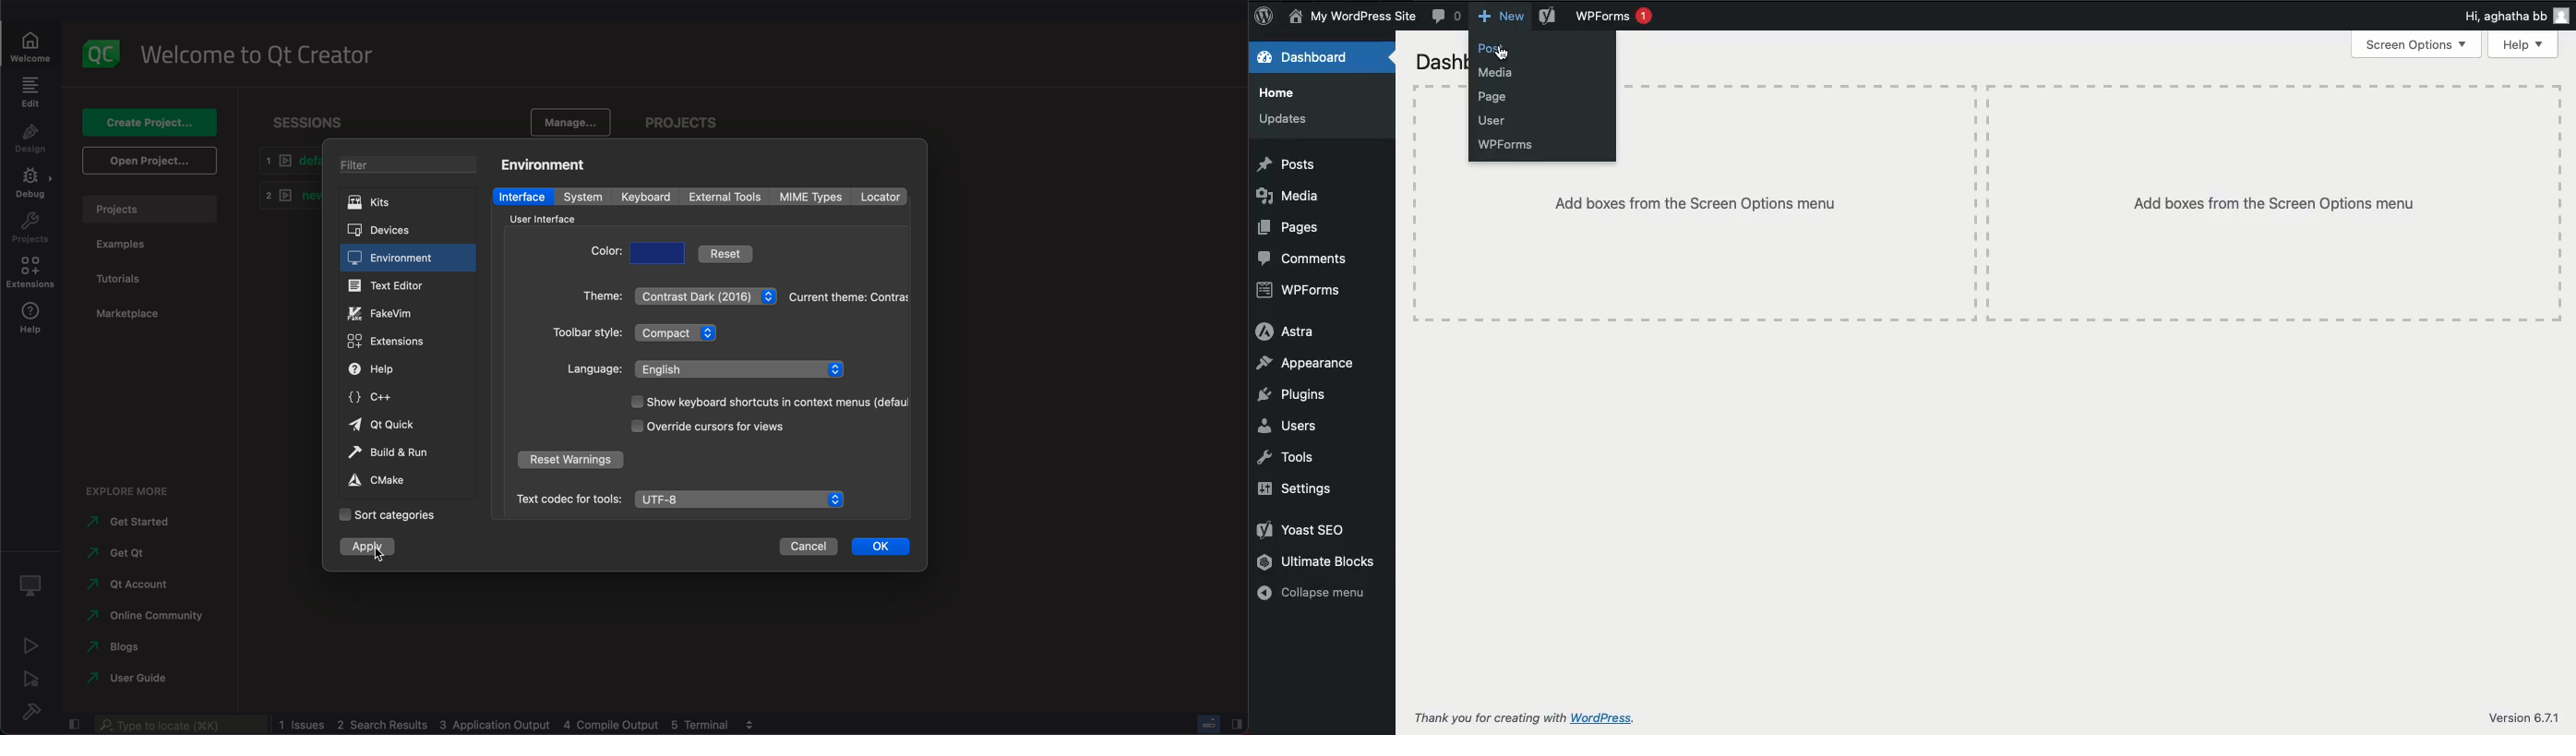 The image size is (2576, 756). Describe the element at coordinates (30, 712) in the screenshot. I see `build` at that location.